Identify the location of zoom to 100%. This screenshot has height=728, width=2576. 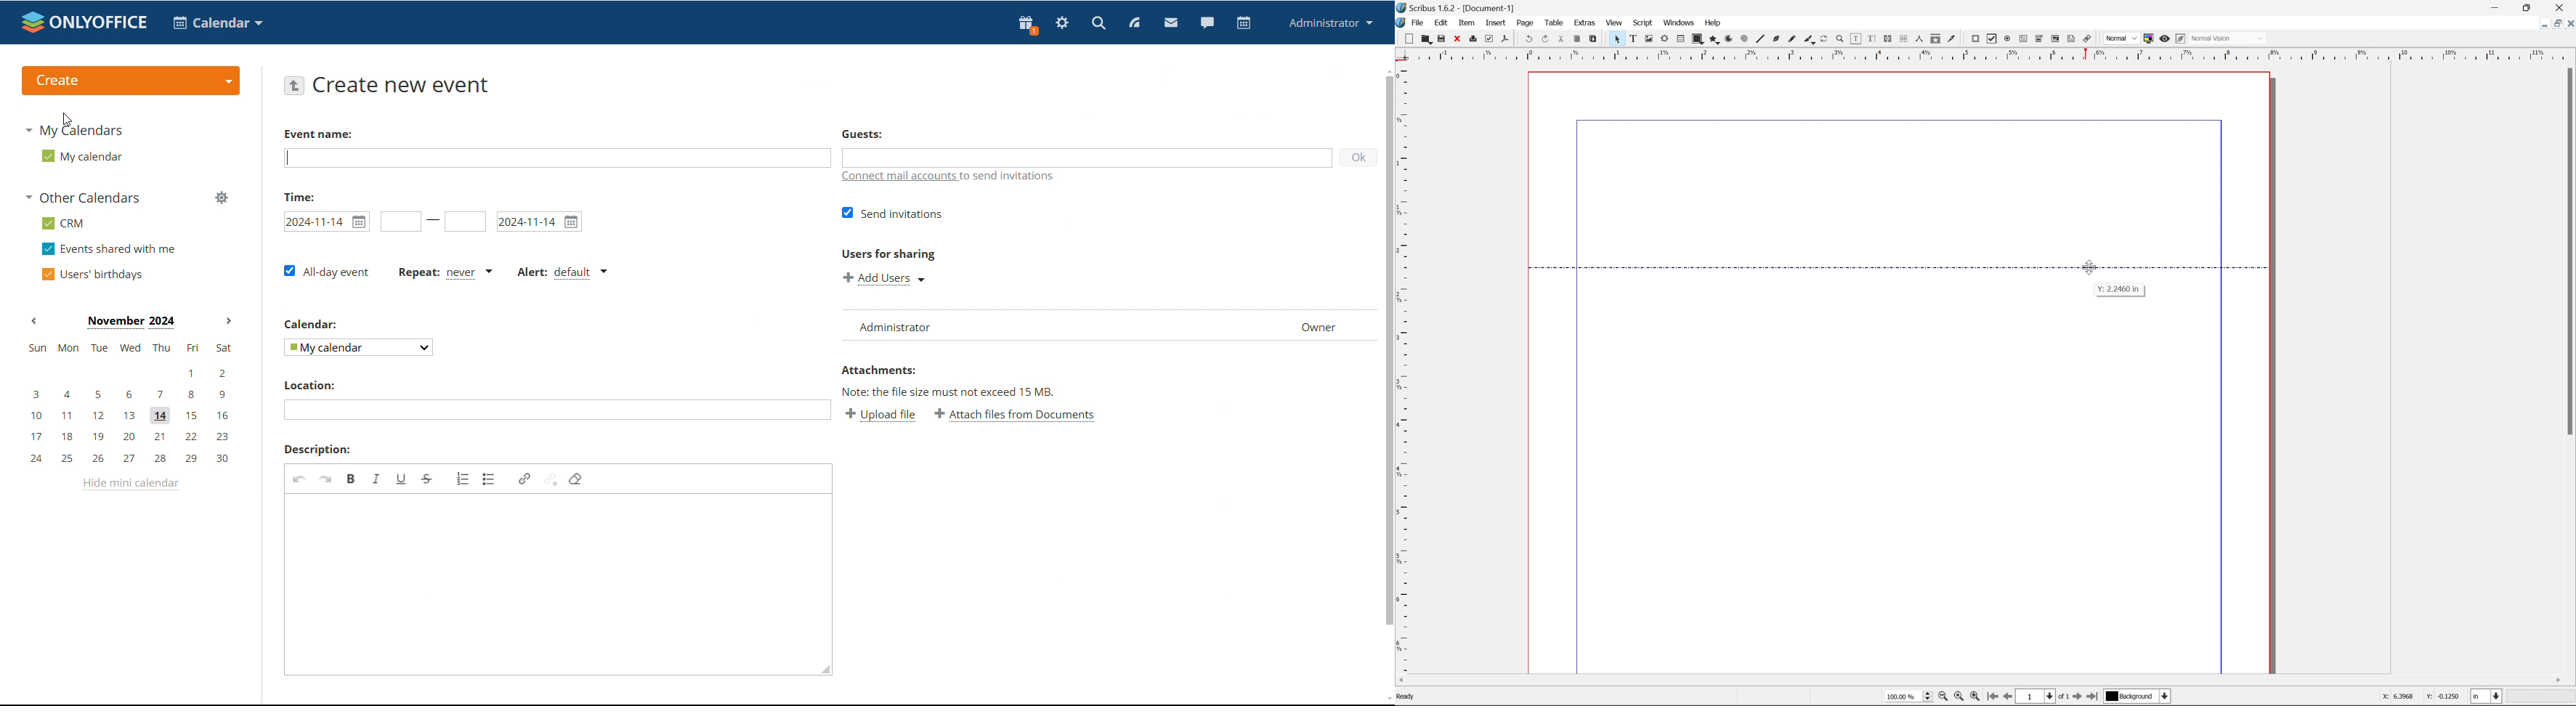
(1960, 699).